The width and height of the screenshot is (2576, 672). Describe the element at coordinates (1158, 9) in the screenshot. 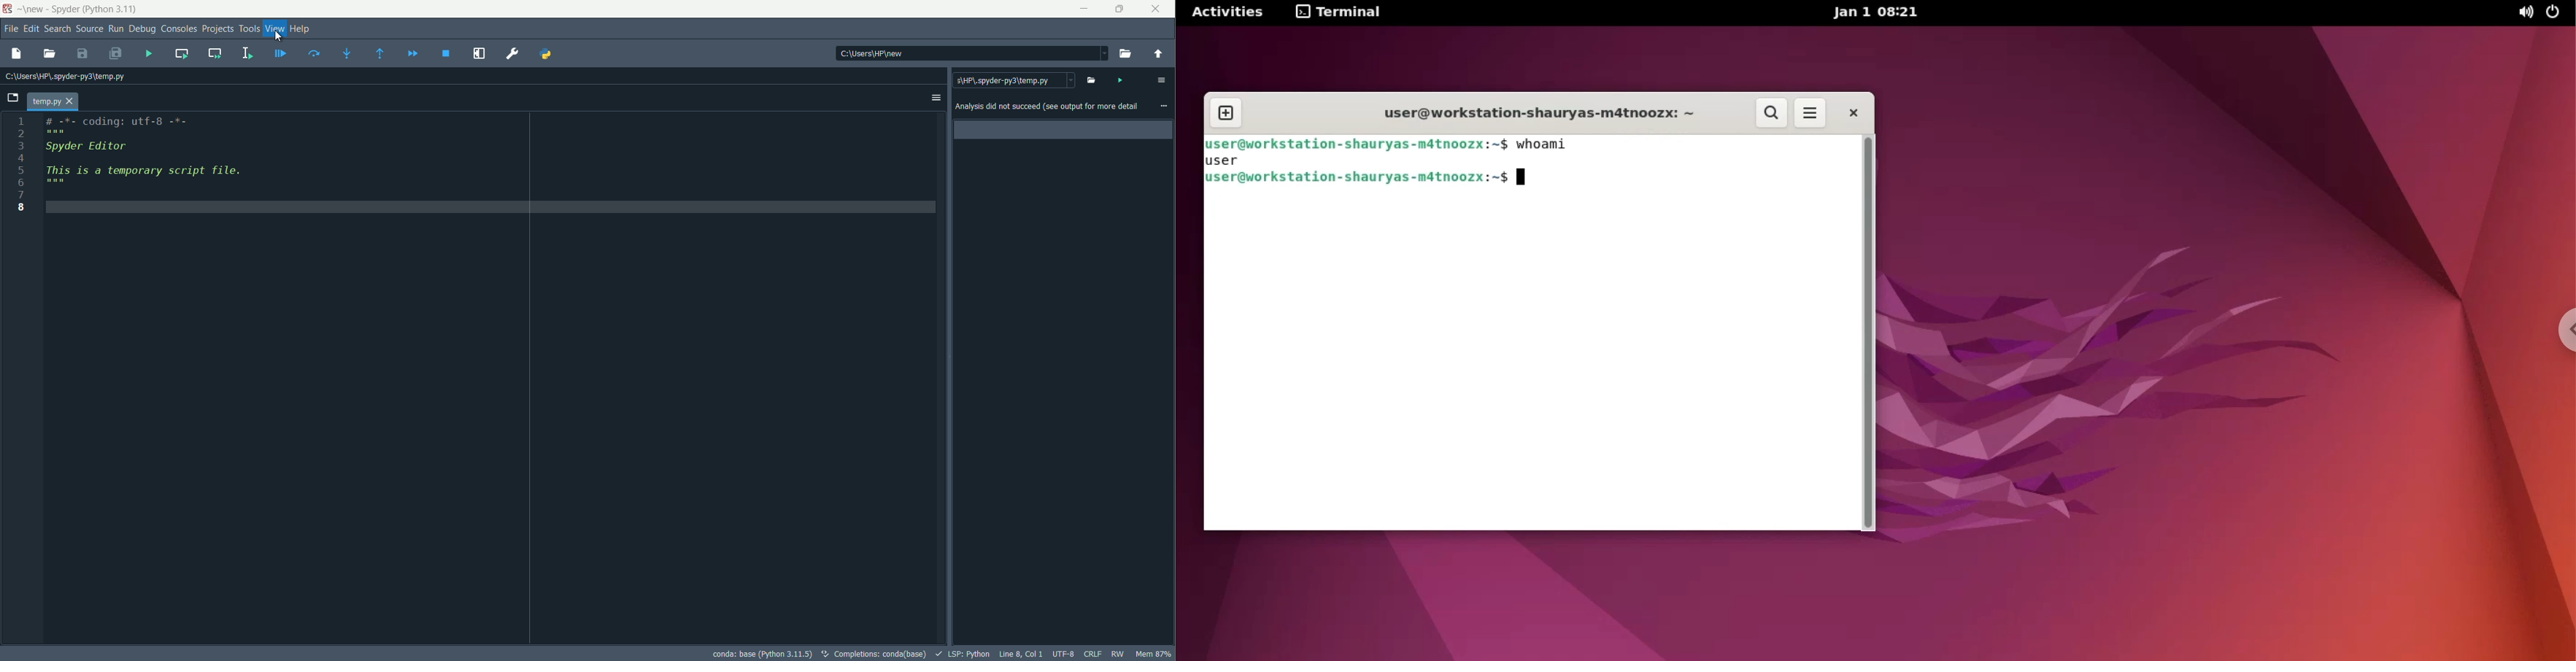

I see `close app` at that location.